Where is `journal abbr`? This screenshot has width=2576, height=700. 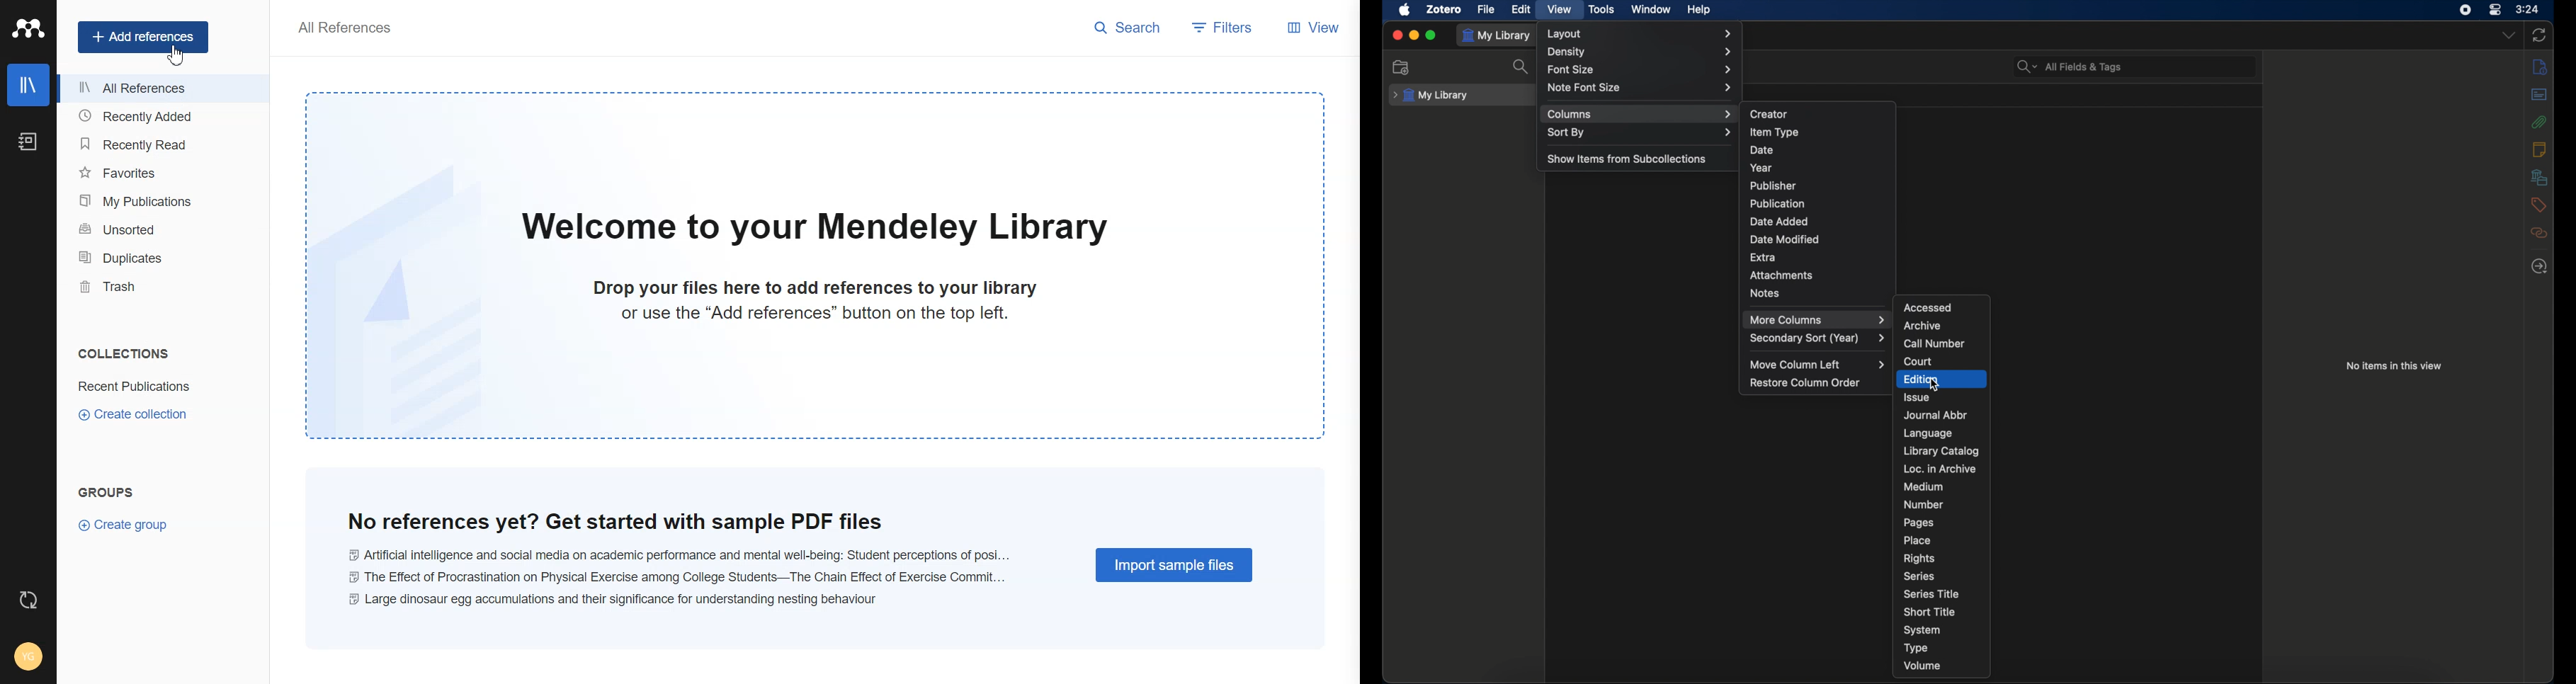
journal abbr is located at coordinates (1936, 415).